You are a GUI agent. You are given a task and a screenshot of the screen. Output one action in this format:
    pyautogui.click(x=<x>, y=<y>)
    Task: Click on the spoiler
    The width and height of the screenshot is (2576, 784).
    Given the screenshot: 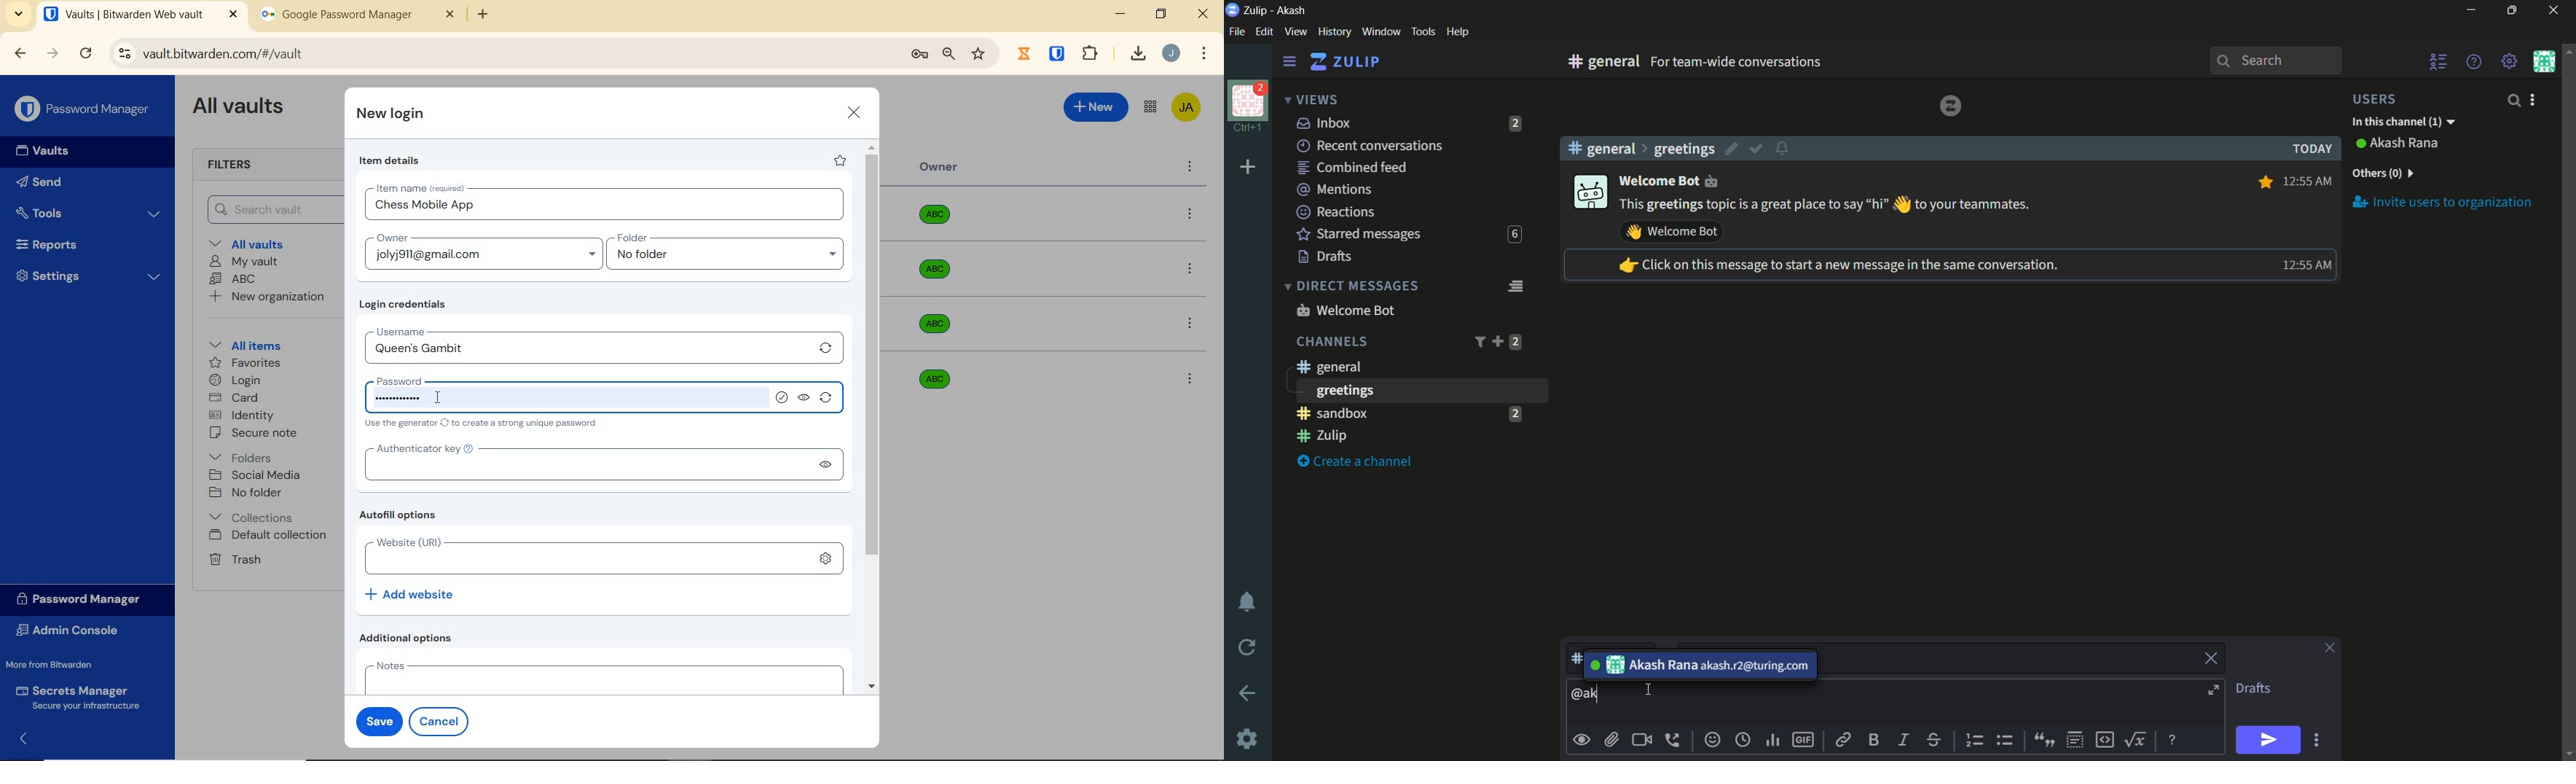 What is the action you would take?
    pyautogui.click(x=2075, y=741)
    